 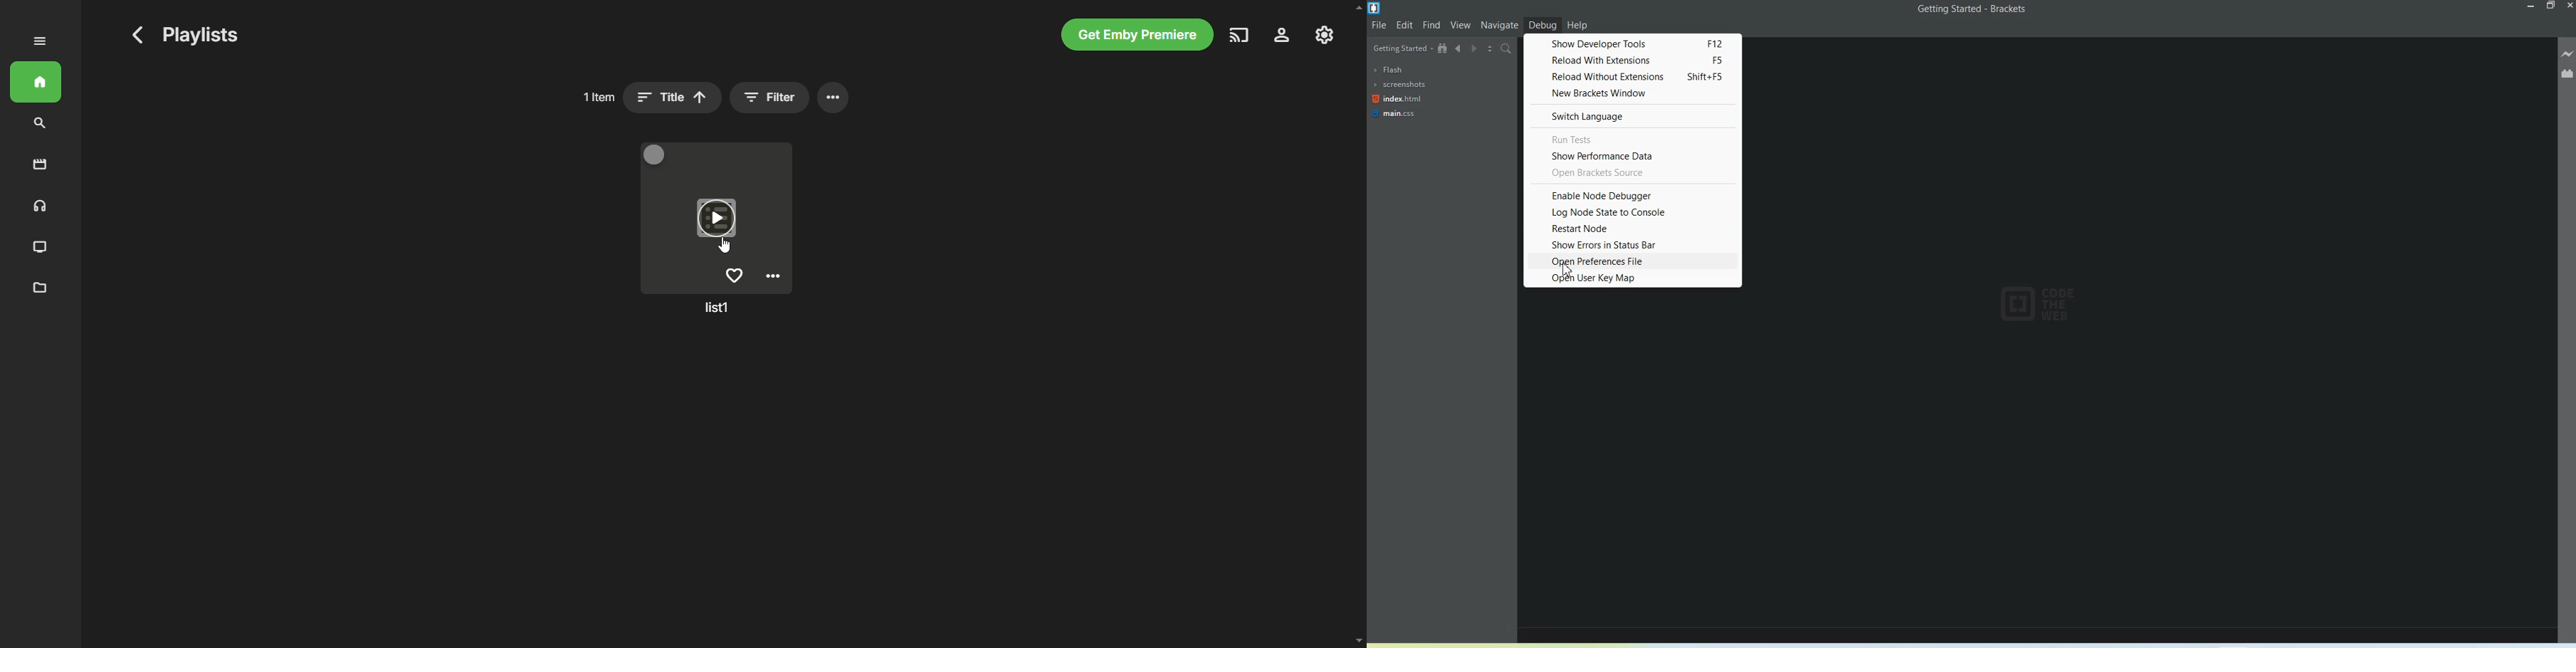 What do you see at coordinates (40, 124) in the screenshot?
I see `search` at bounding box center [40, 124].